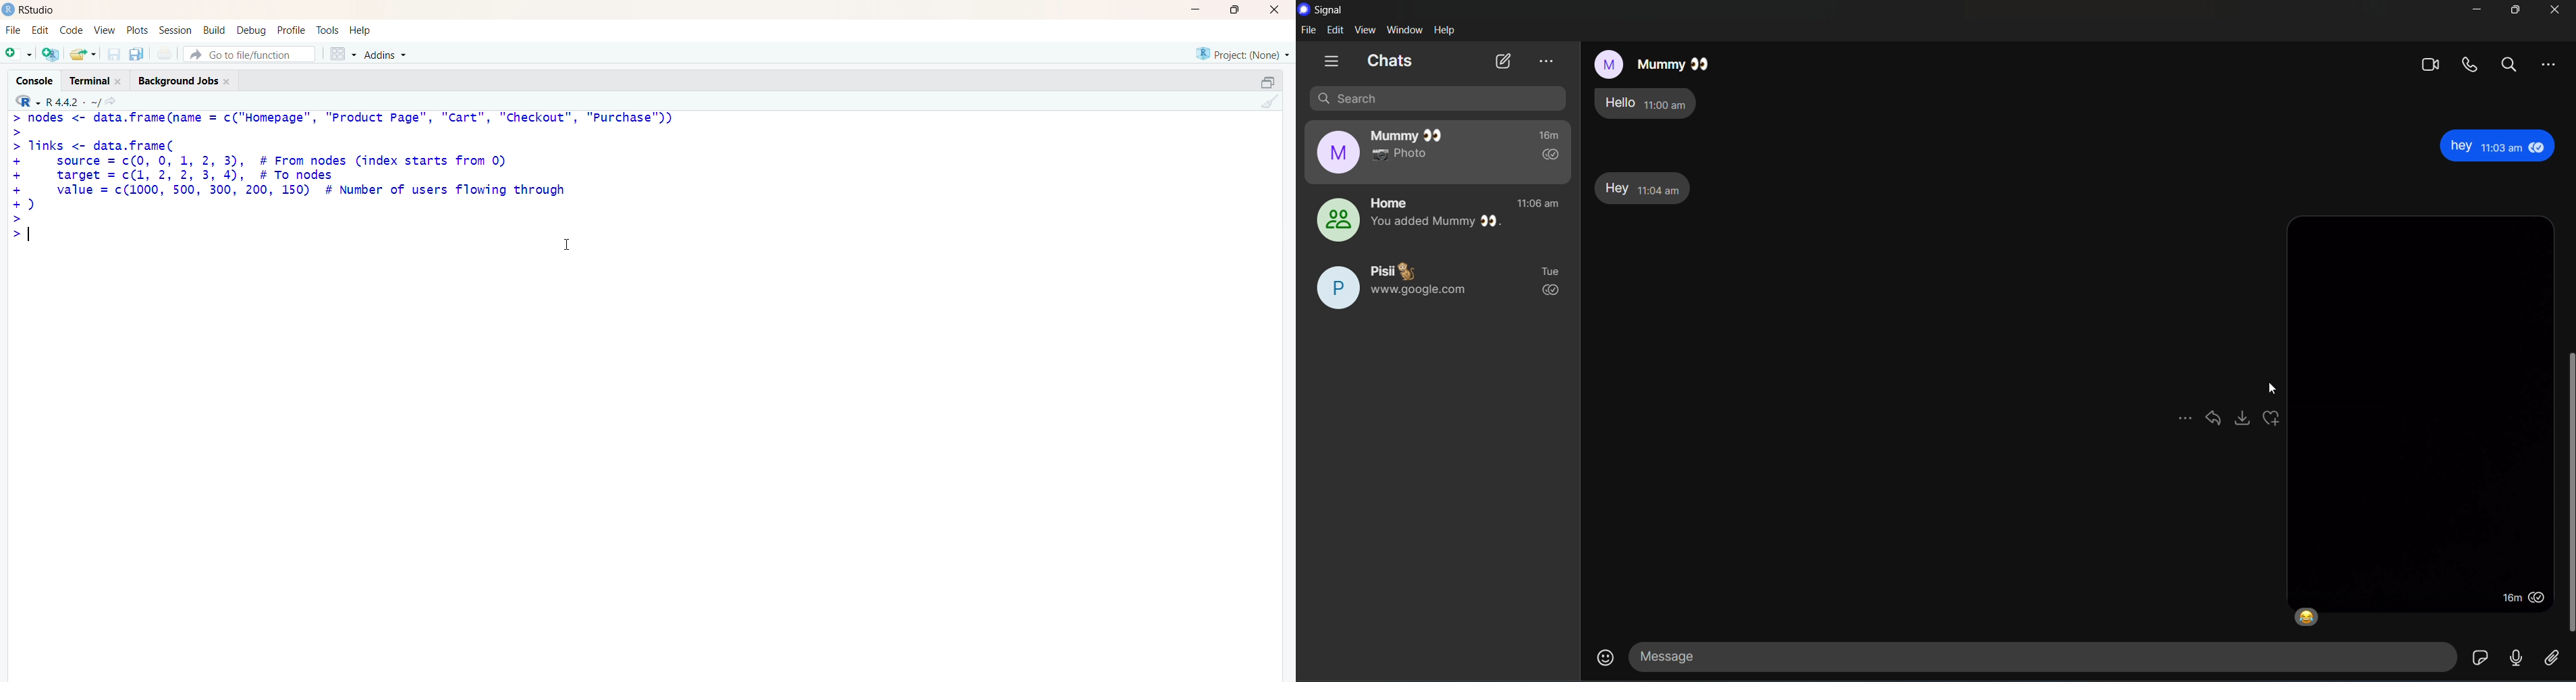  I want to click on clear, so click(1273, 104).